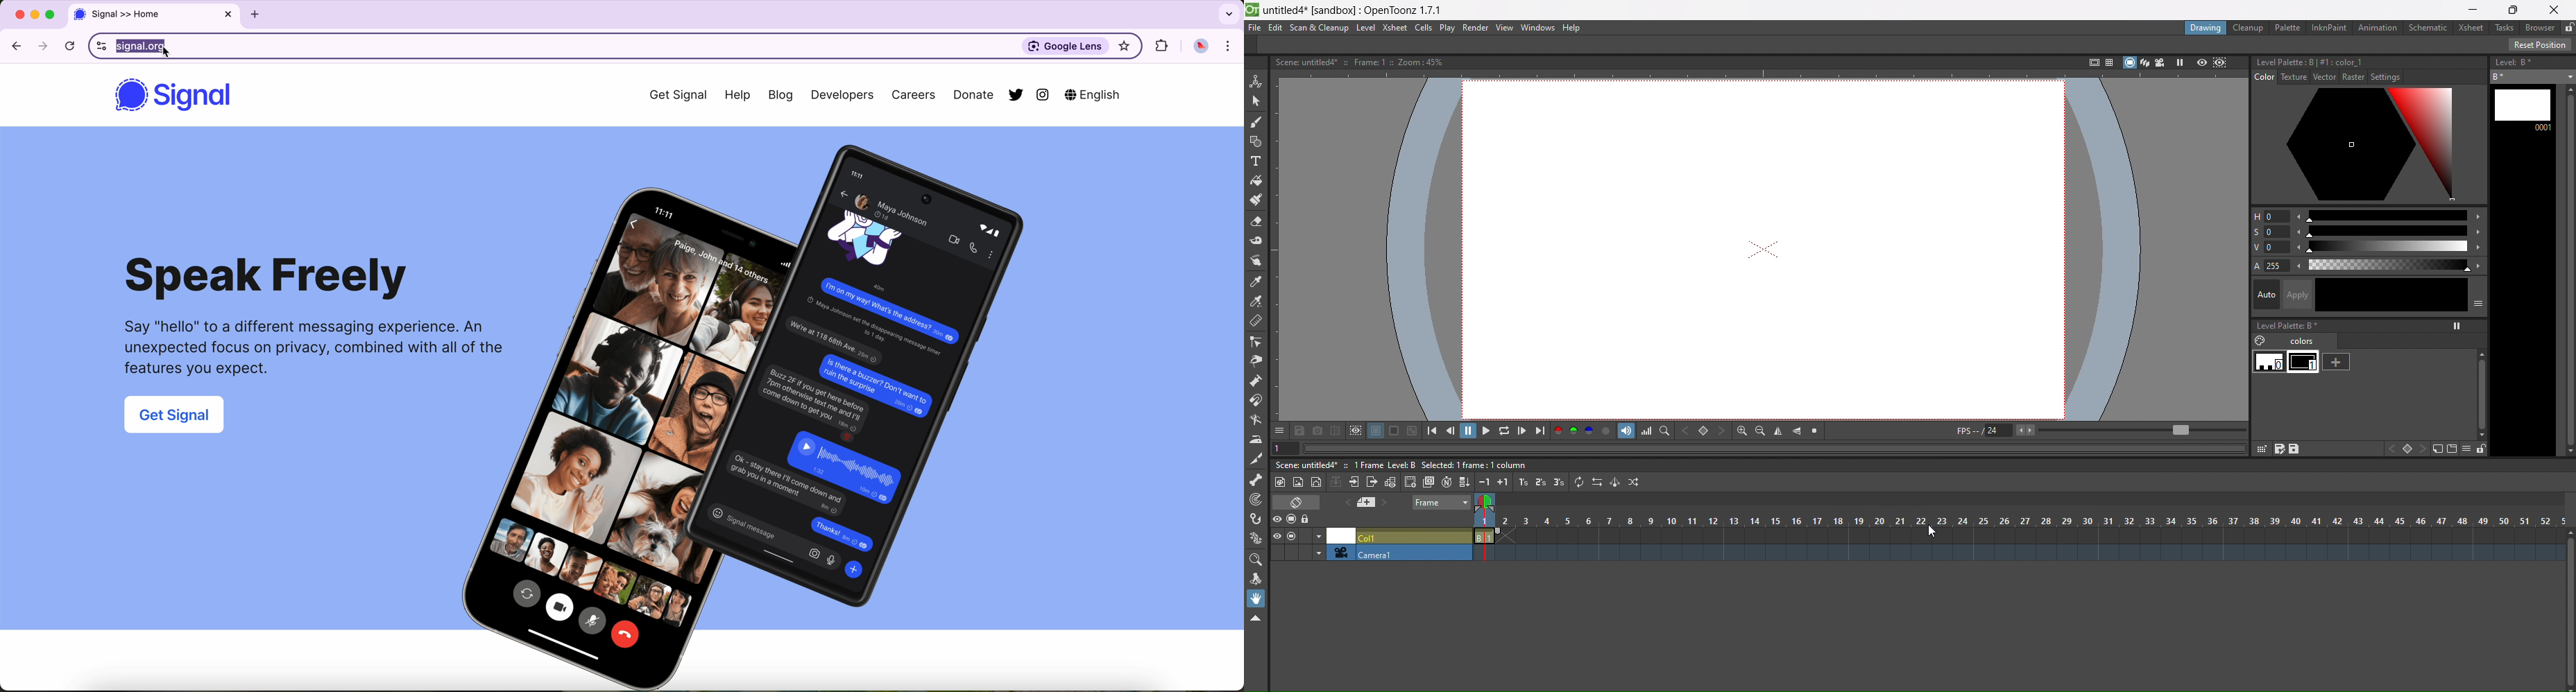 This screenshot has width=2576, height=700. Describe the element at coordinates (2278, 216) in the screenshot. I see `0` at that location.